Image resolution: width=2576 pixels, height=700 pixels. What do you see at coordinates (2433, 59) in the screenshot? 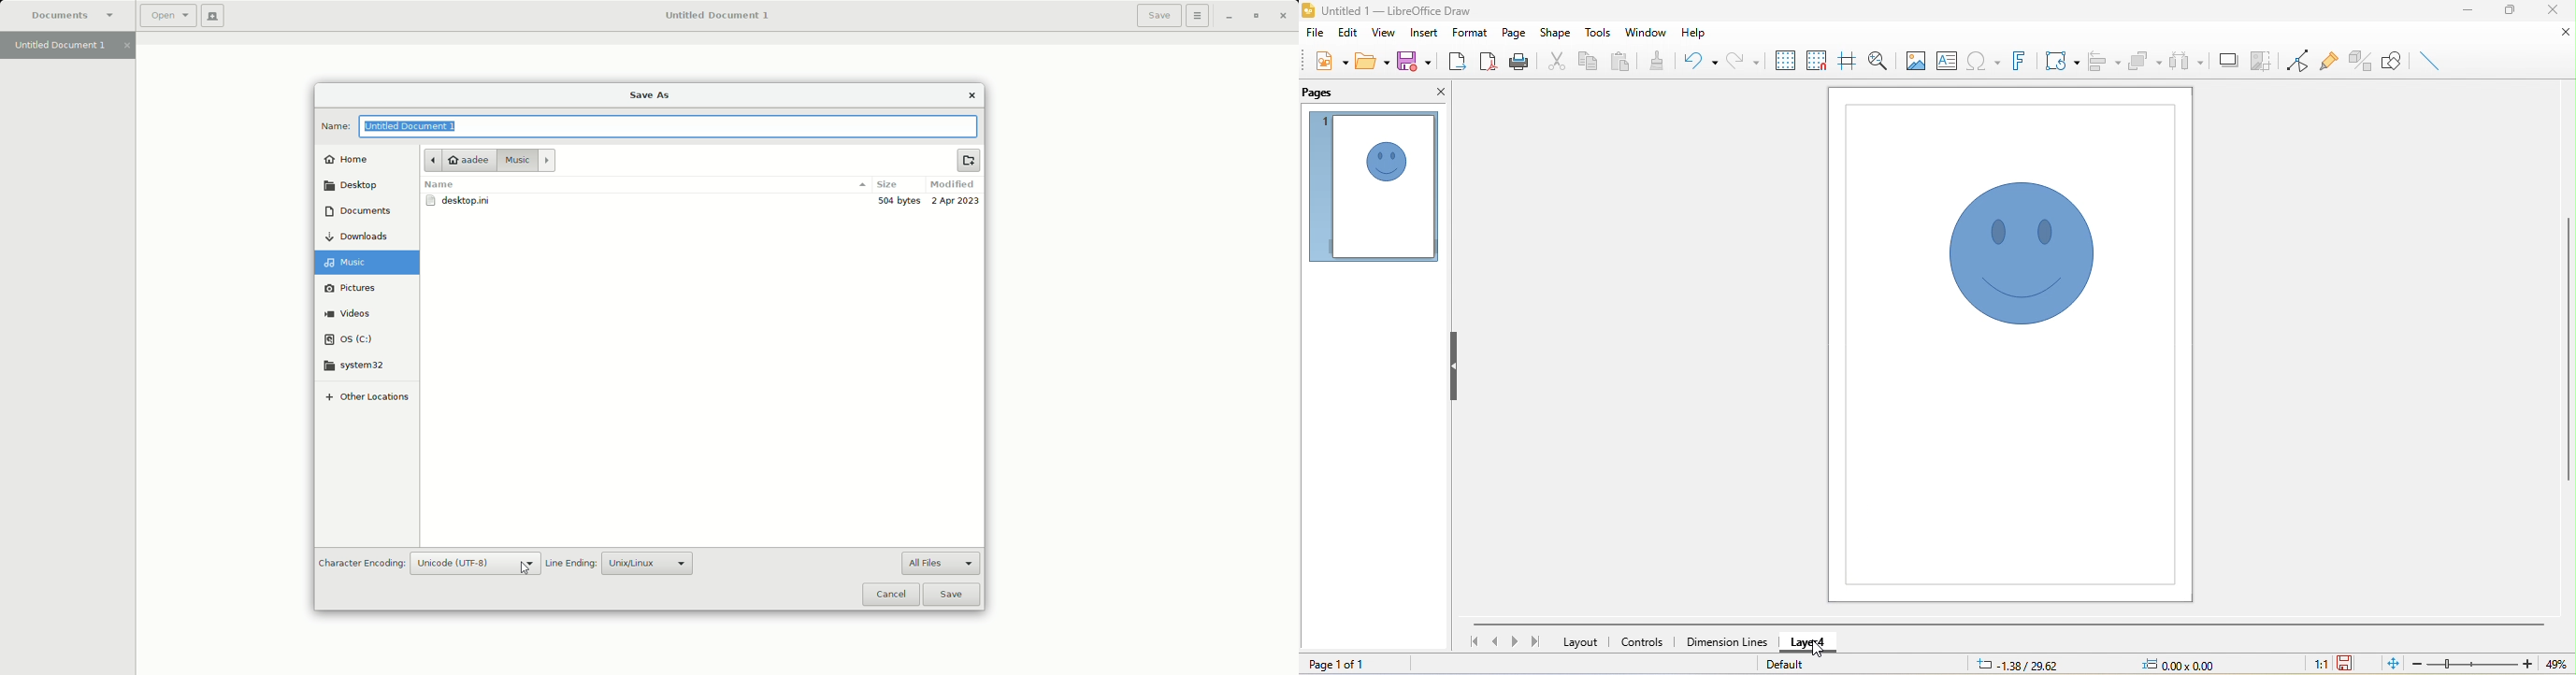
I see `insert line` at bounding box center [2433, 59].